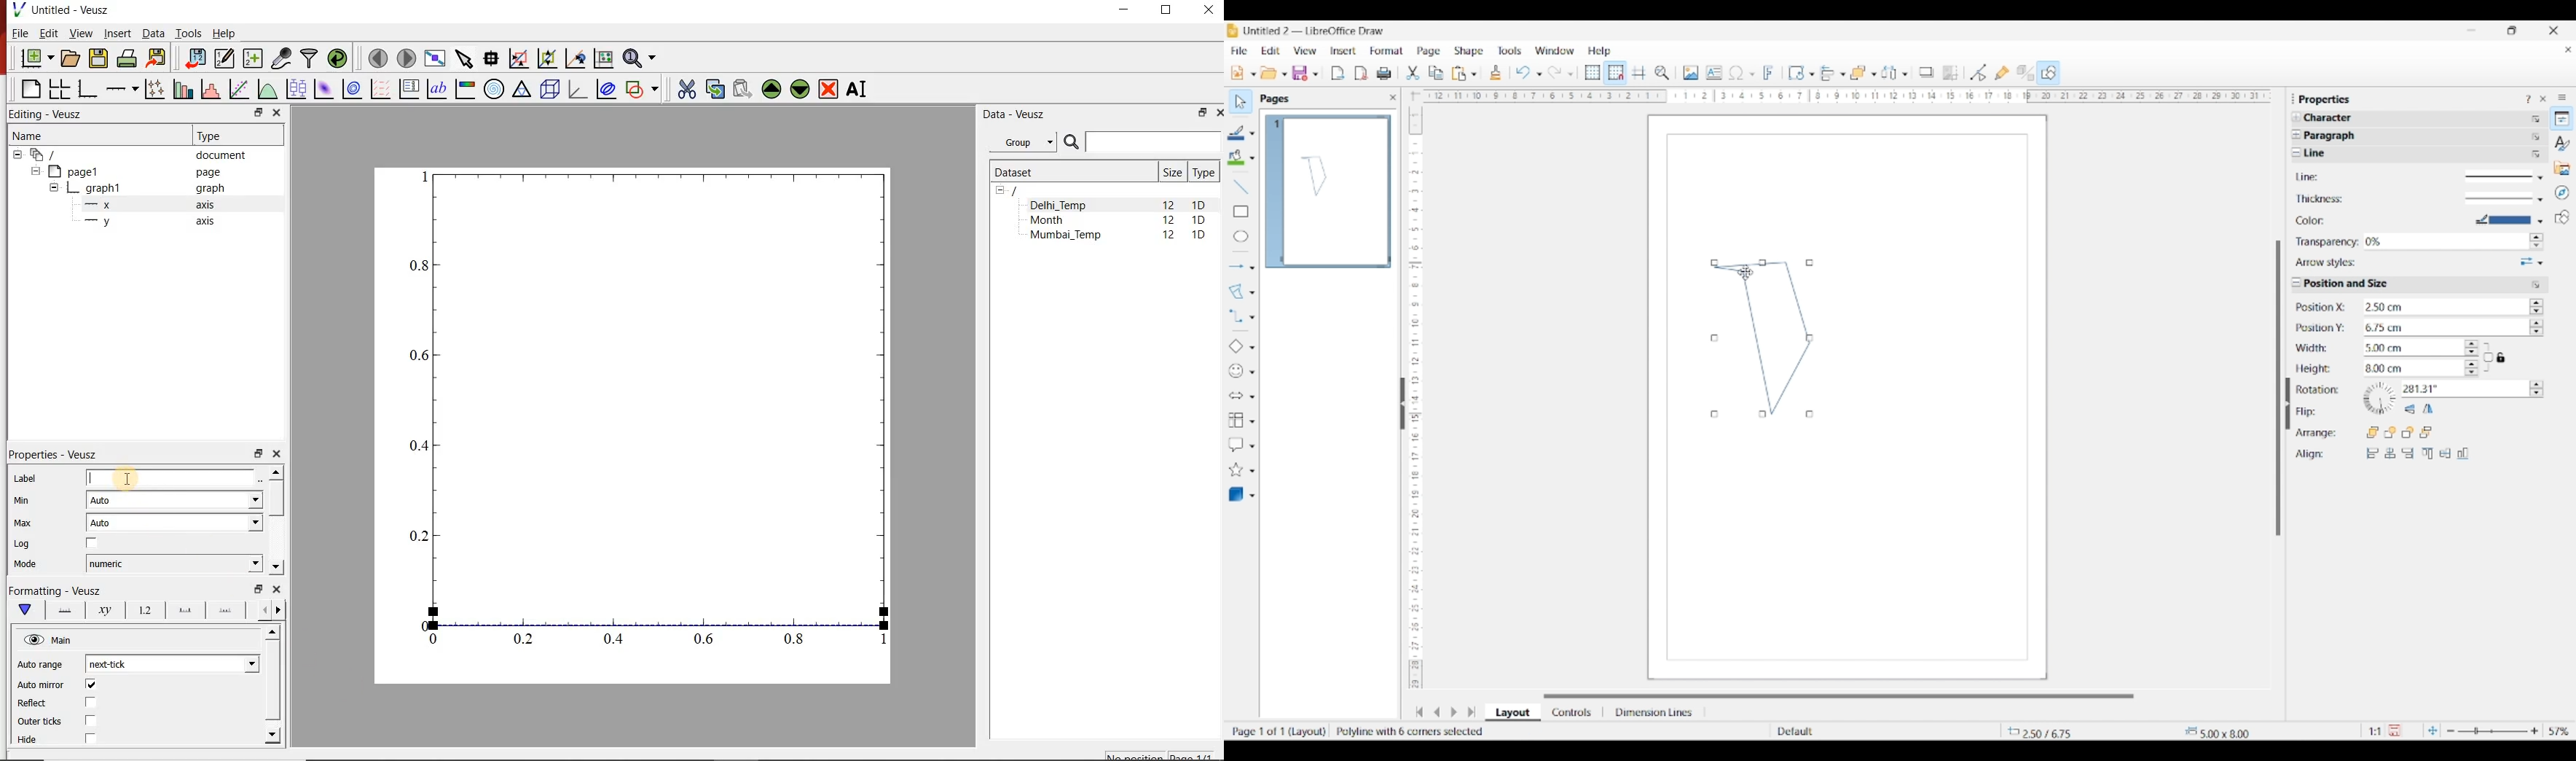 Image resolution: width=2576 pixels, height=784 pixels. What do you see at coordinates (2373, 432) in the screenshot?
I see `Bring to front` at bounding box center [2373, 432].